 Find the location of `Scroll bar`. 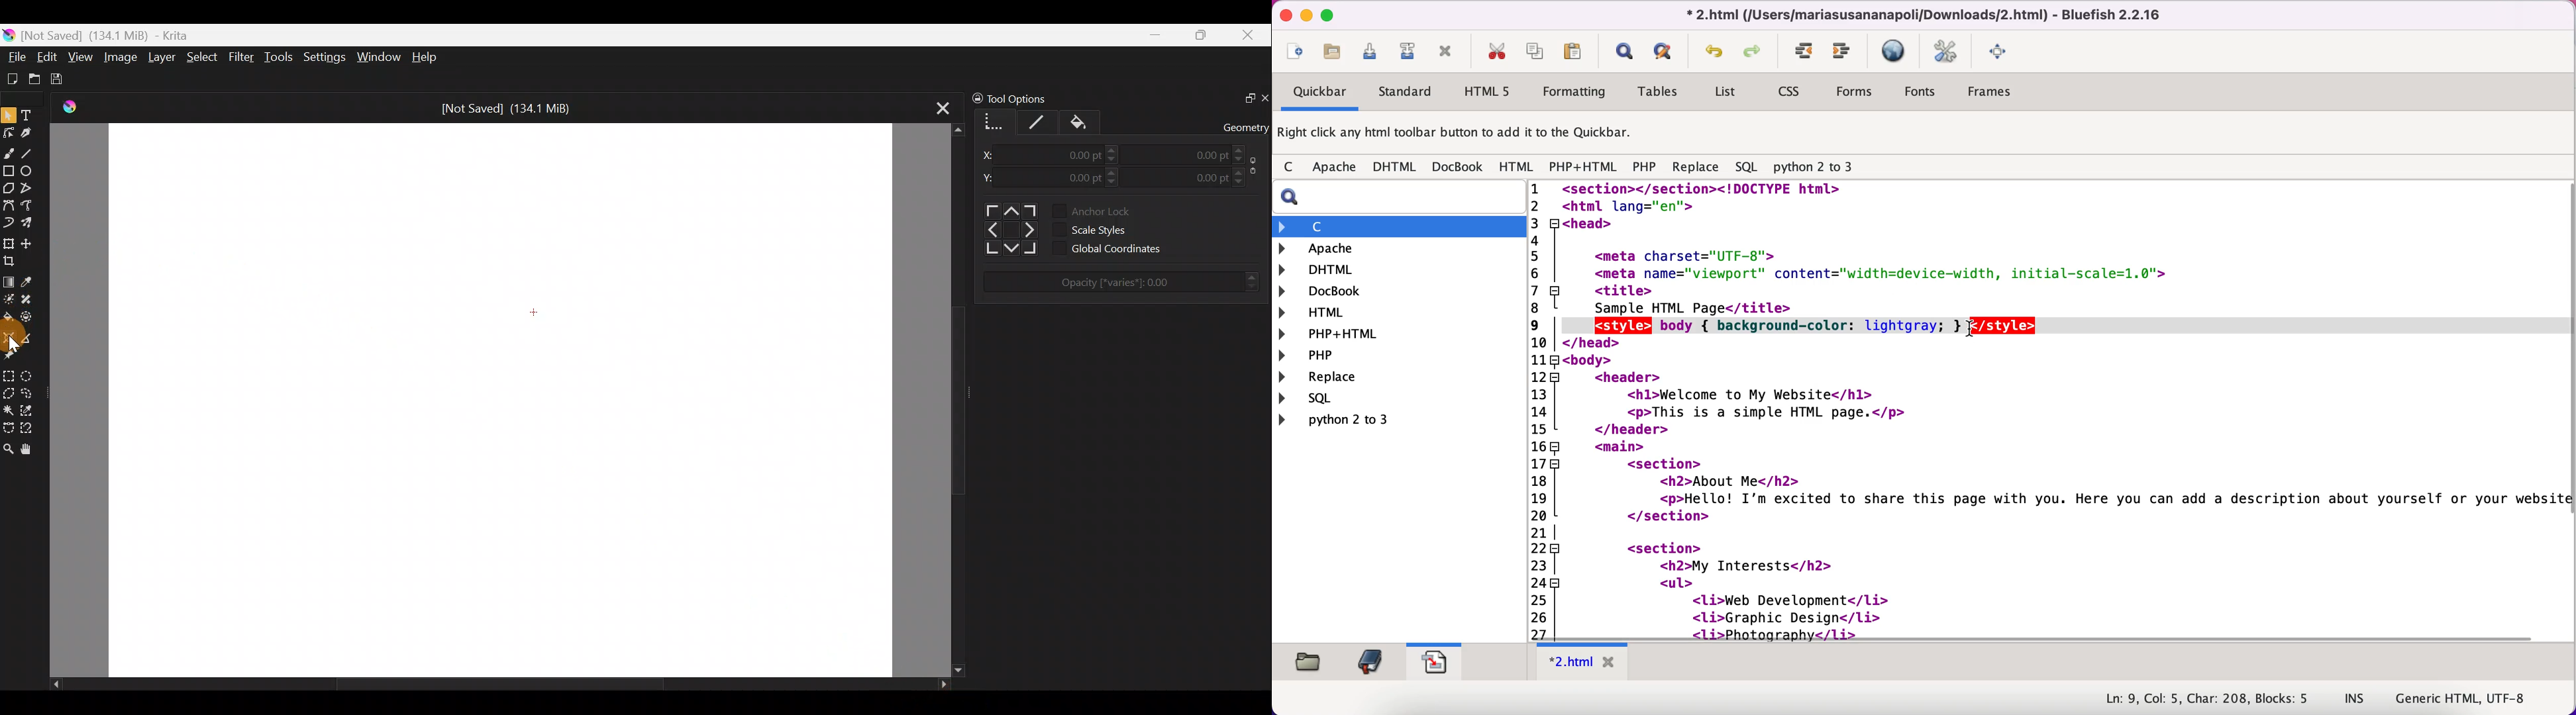

Scroll bar is located at coordinates (489, 685).